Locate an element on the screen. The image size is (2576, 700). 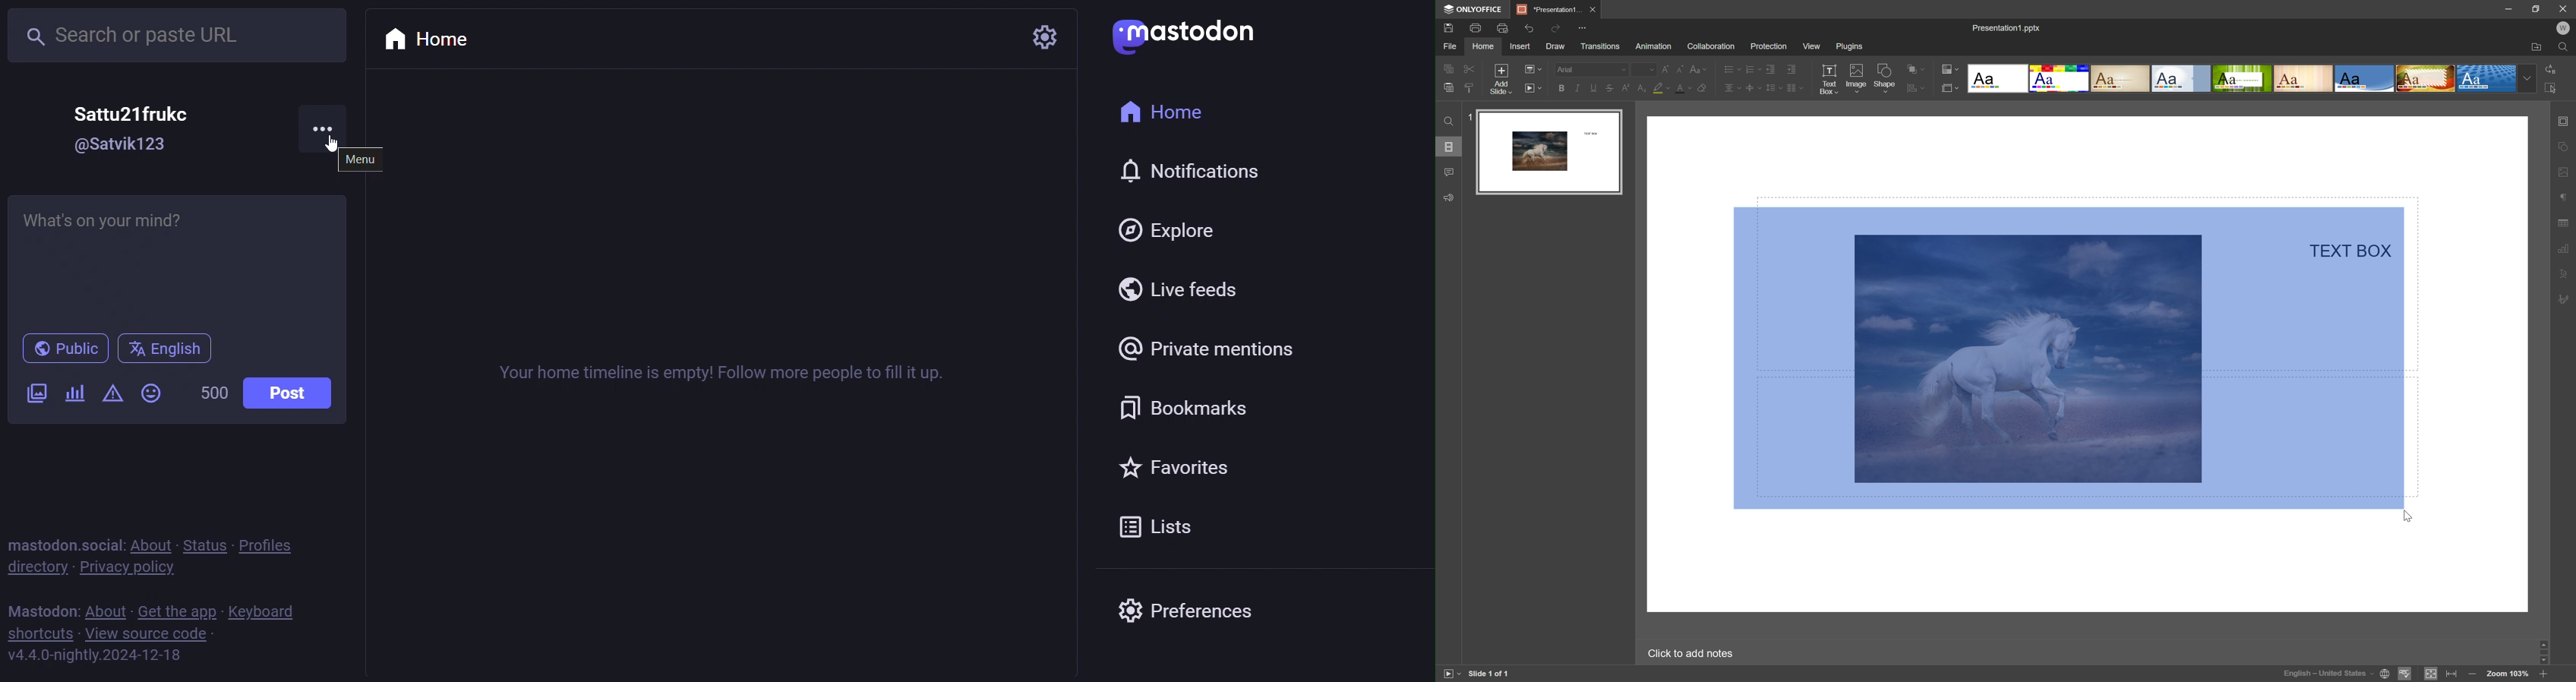
underline is located at coordinates (1593, 89).